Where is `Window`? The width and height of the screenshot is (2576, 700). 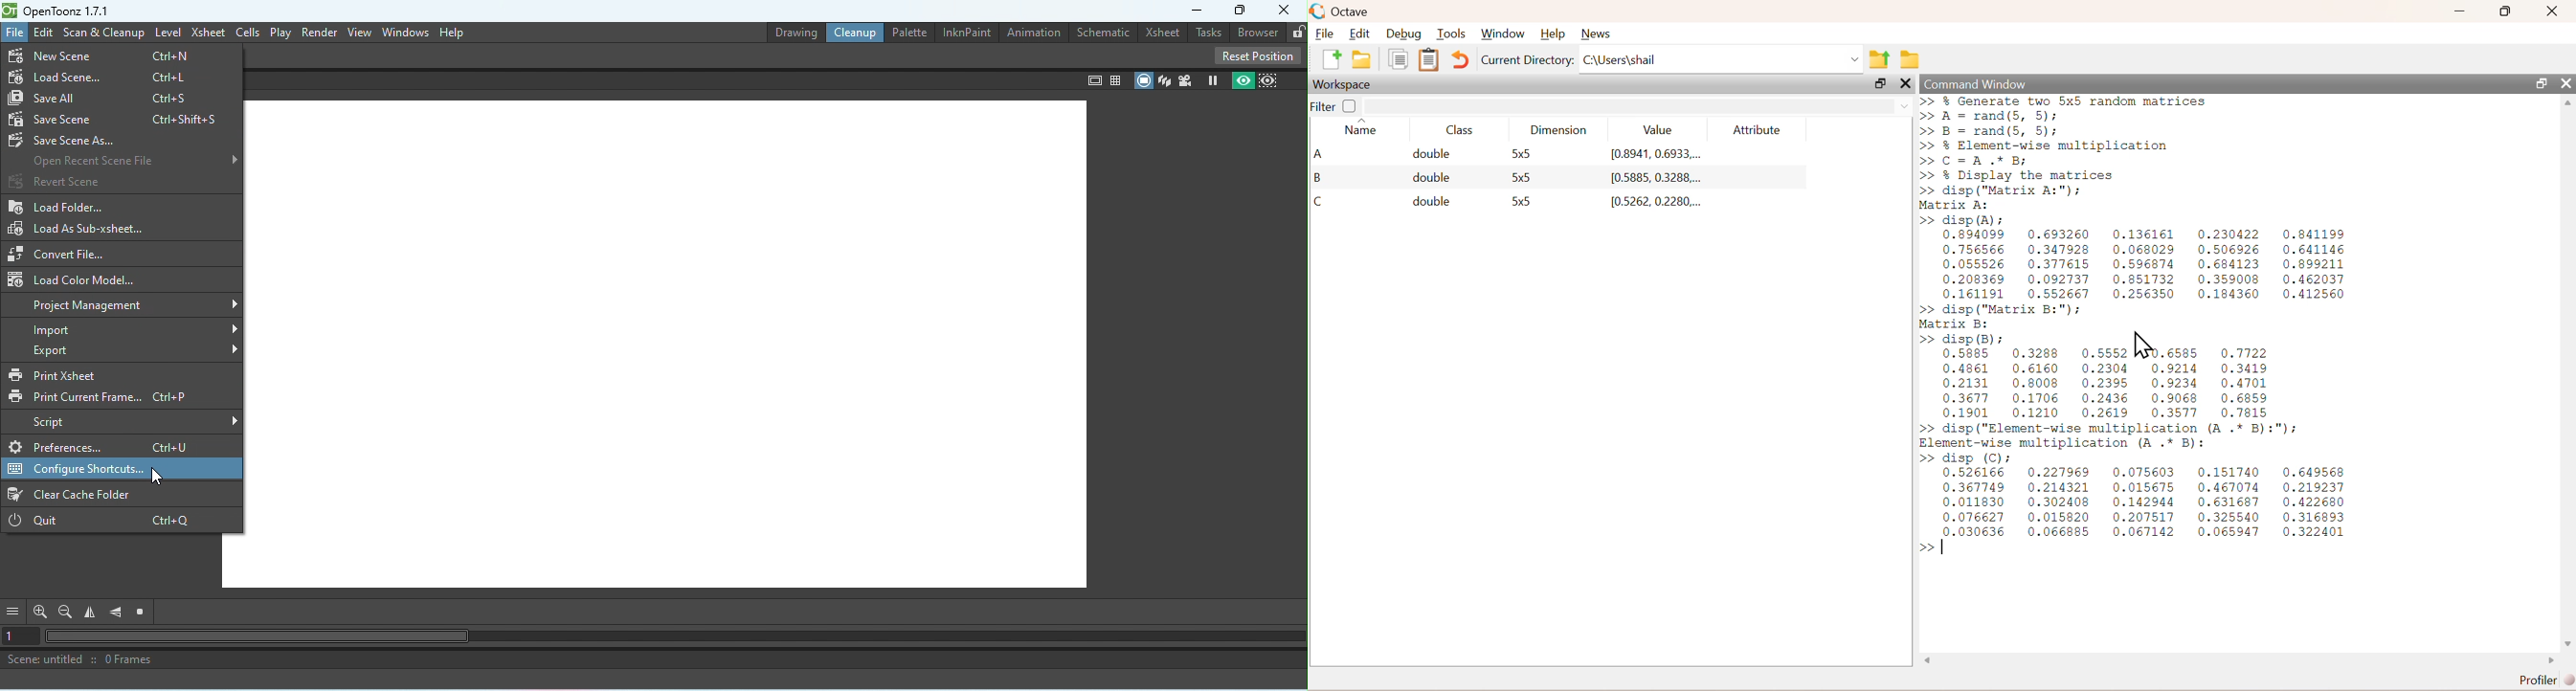
Window is located at coordinates (1505, 32).